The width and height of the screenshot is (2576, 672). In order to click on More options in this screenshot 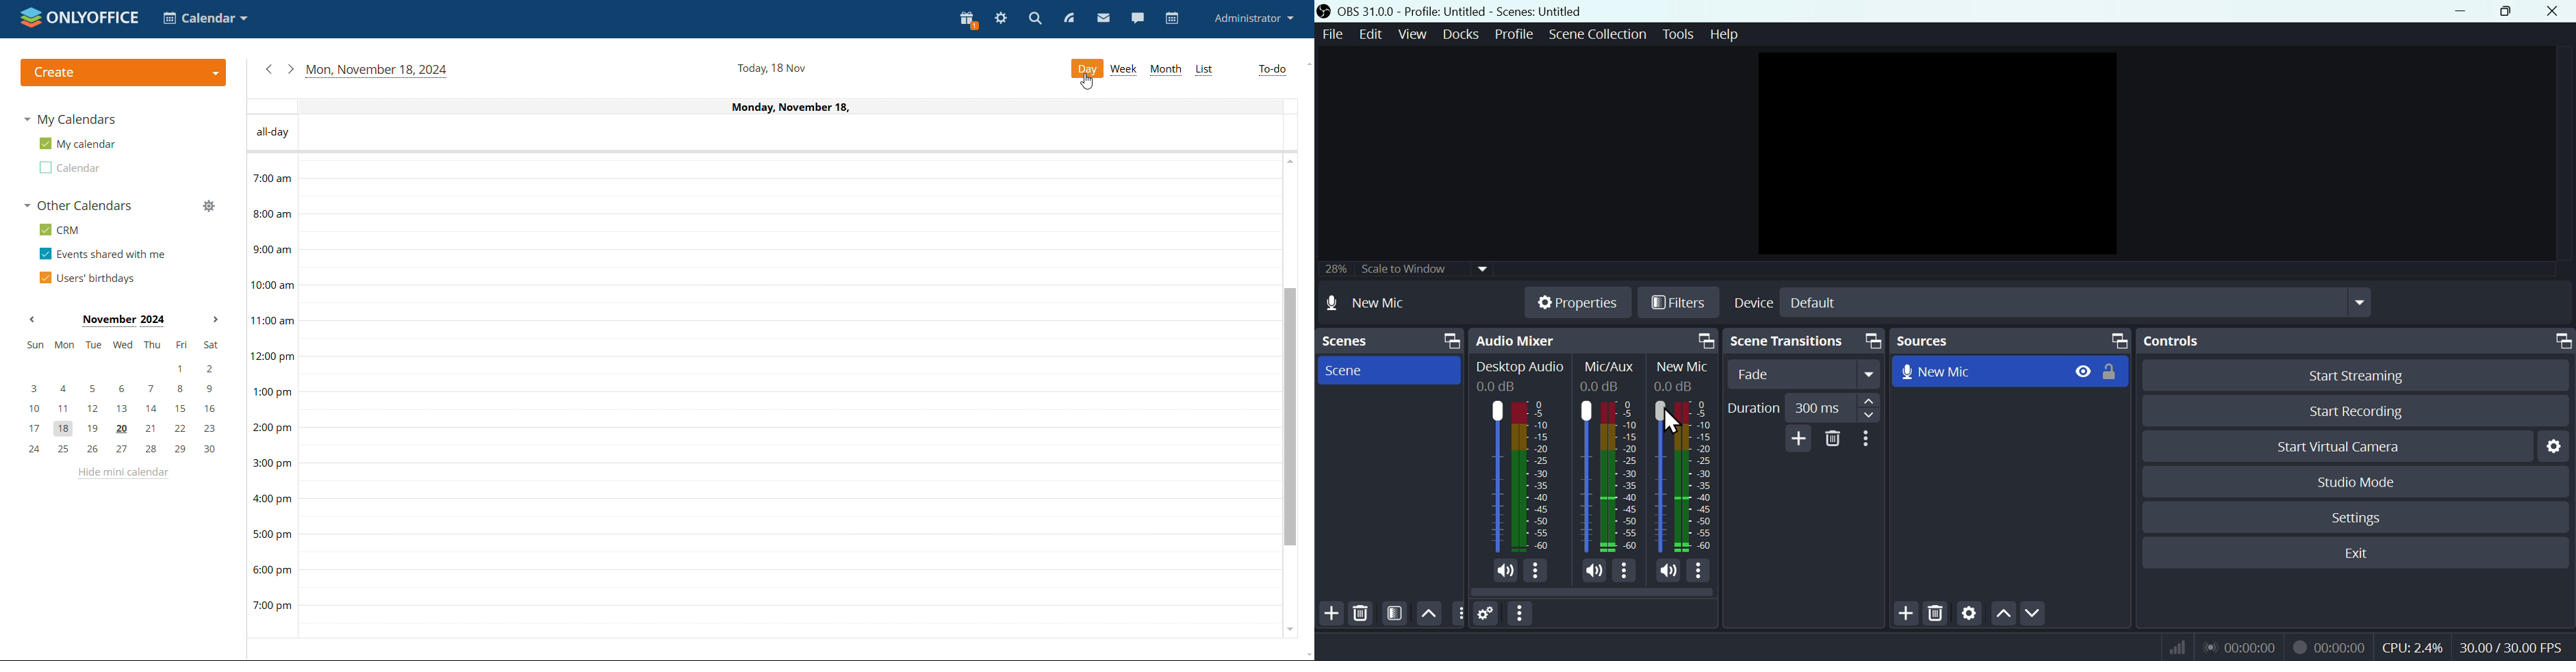, I will do `click(1868, 439)`.